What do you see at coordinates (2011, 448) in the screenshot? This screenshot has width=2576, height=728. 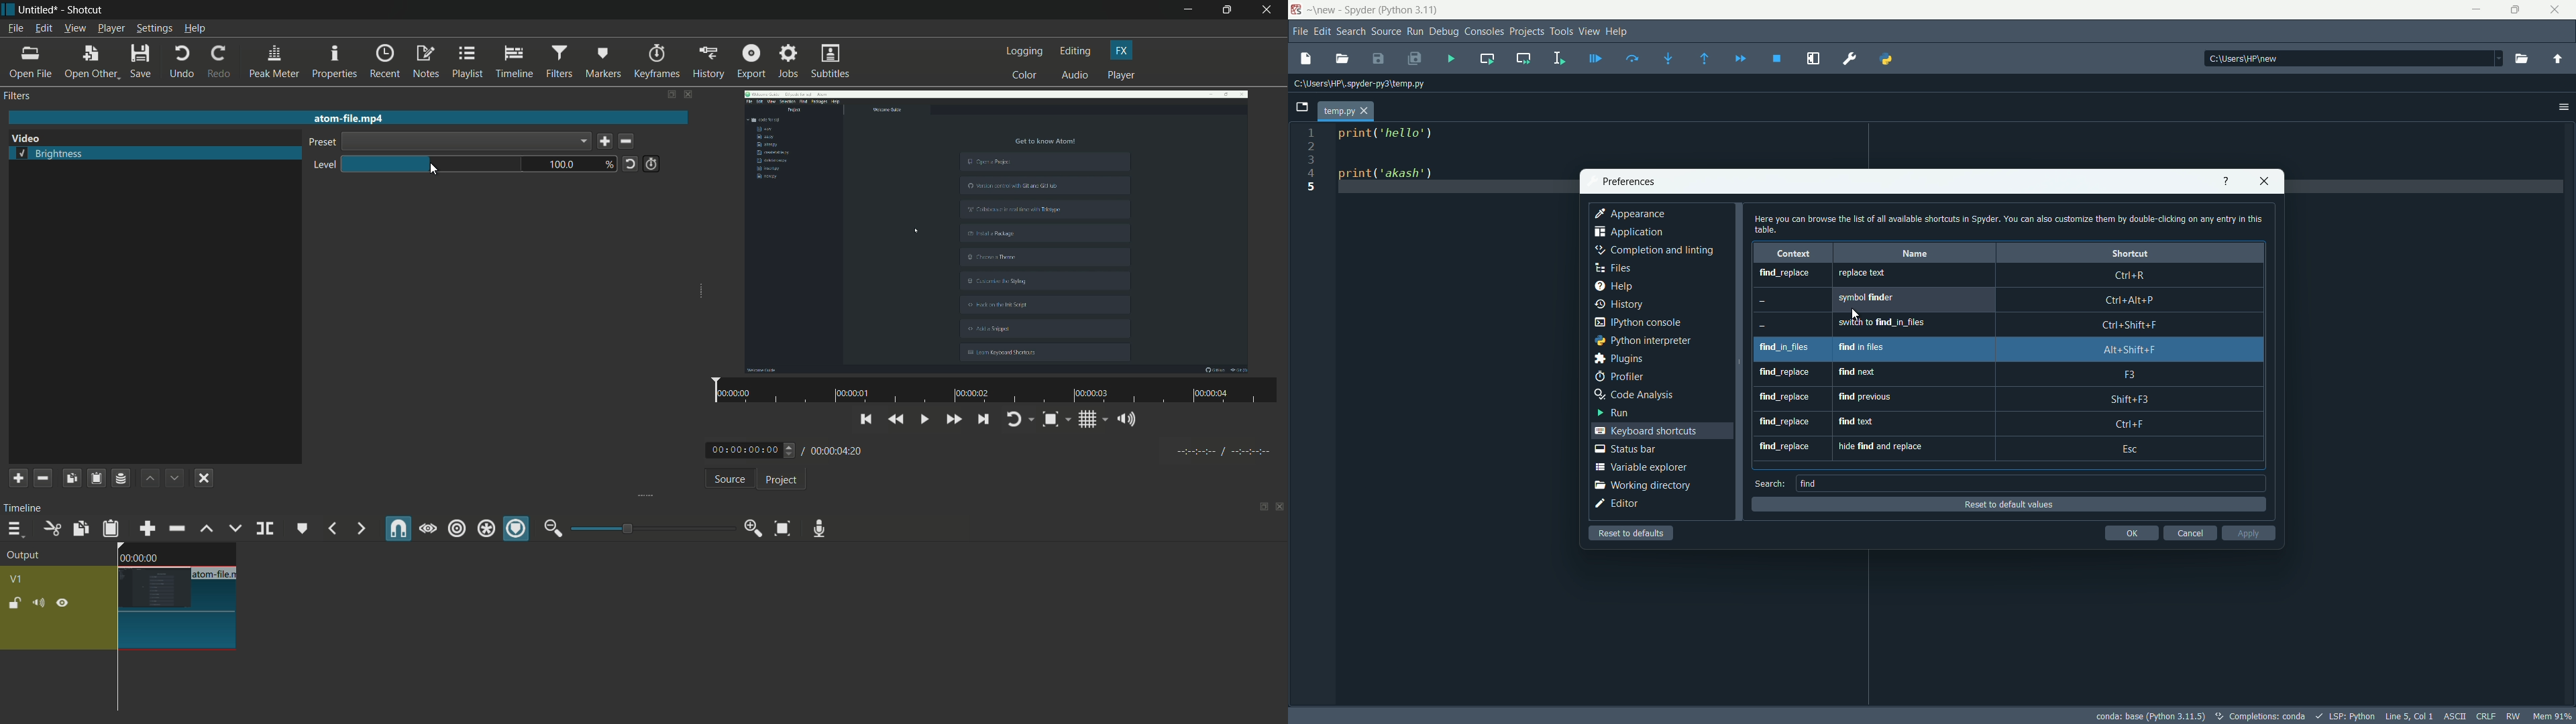 I see `find_replace, hide find and replace, Esc` at bounding box center [2011, 448].